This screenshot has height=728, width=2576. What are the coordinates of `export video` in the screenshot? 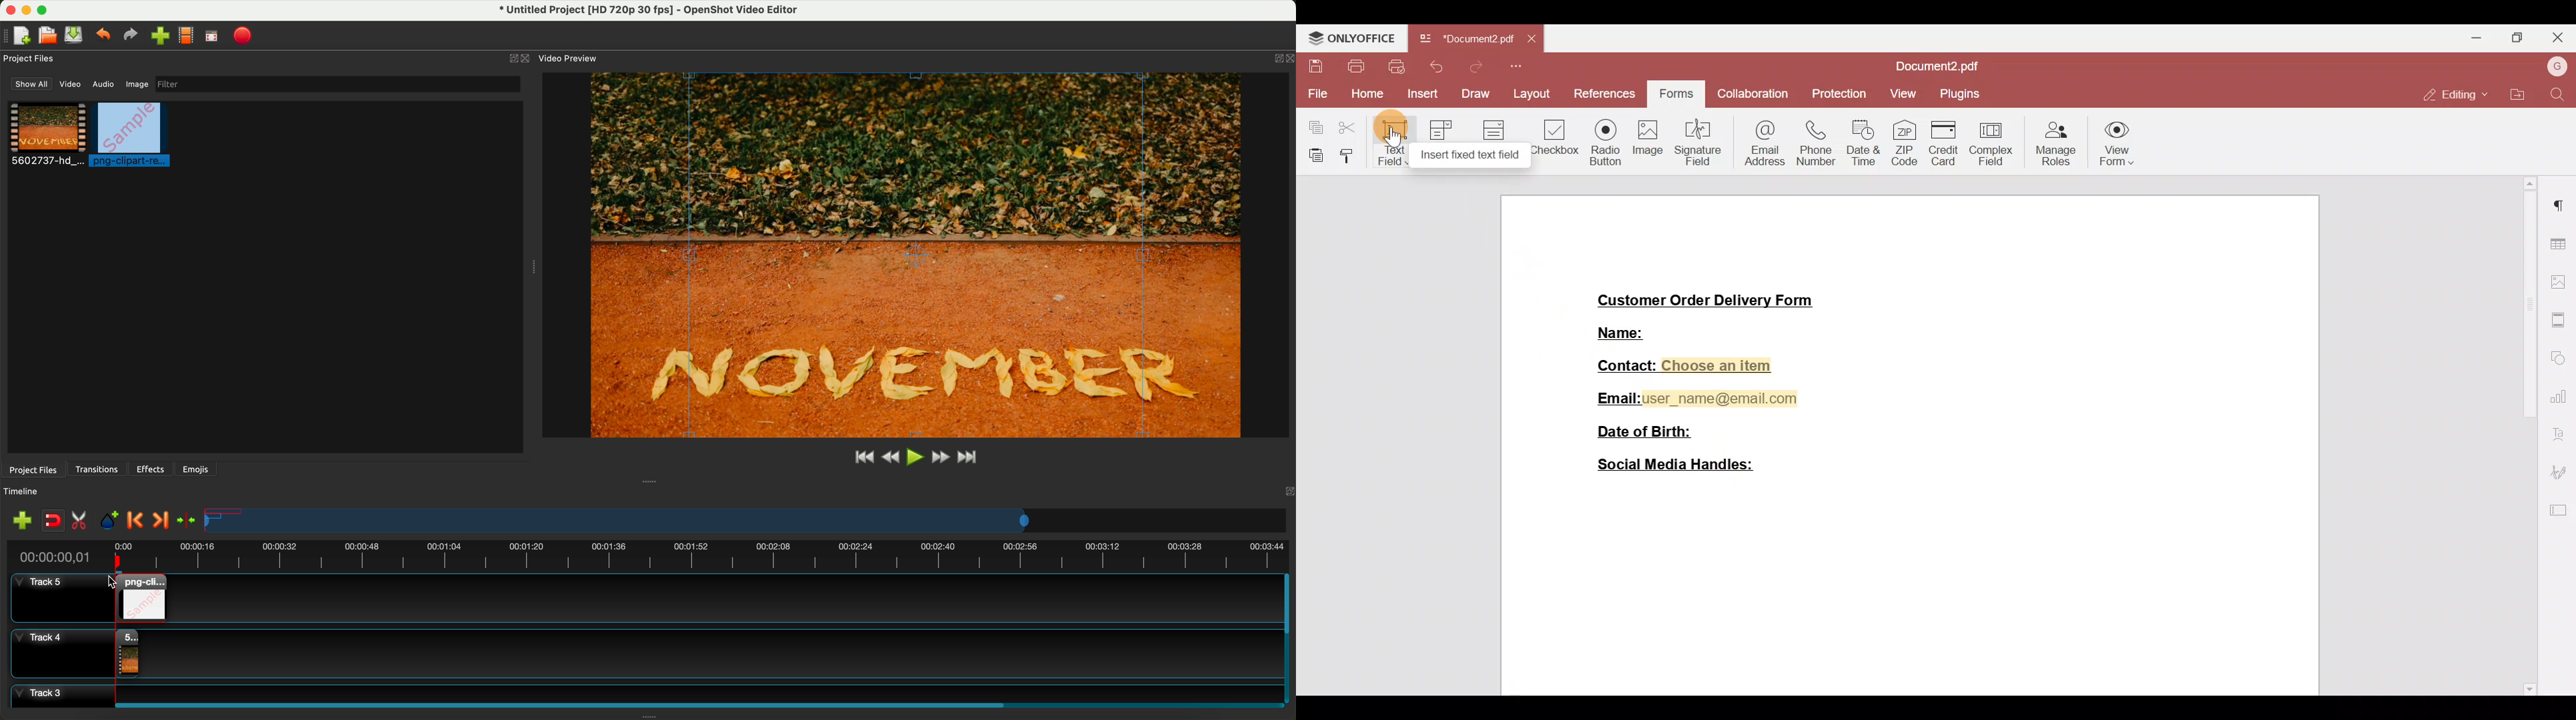 It's located at (246, 35).